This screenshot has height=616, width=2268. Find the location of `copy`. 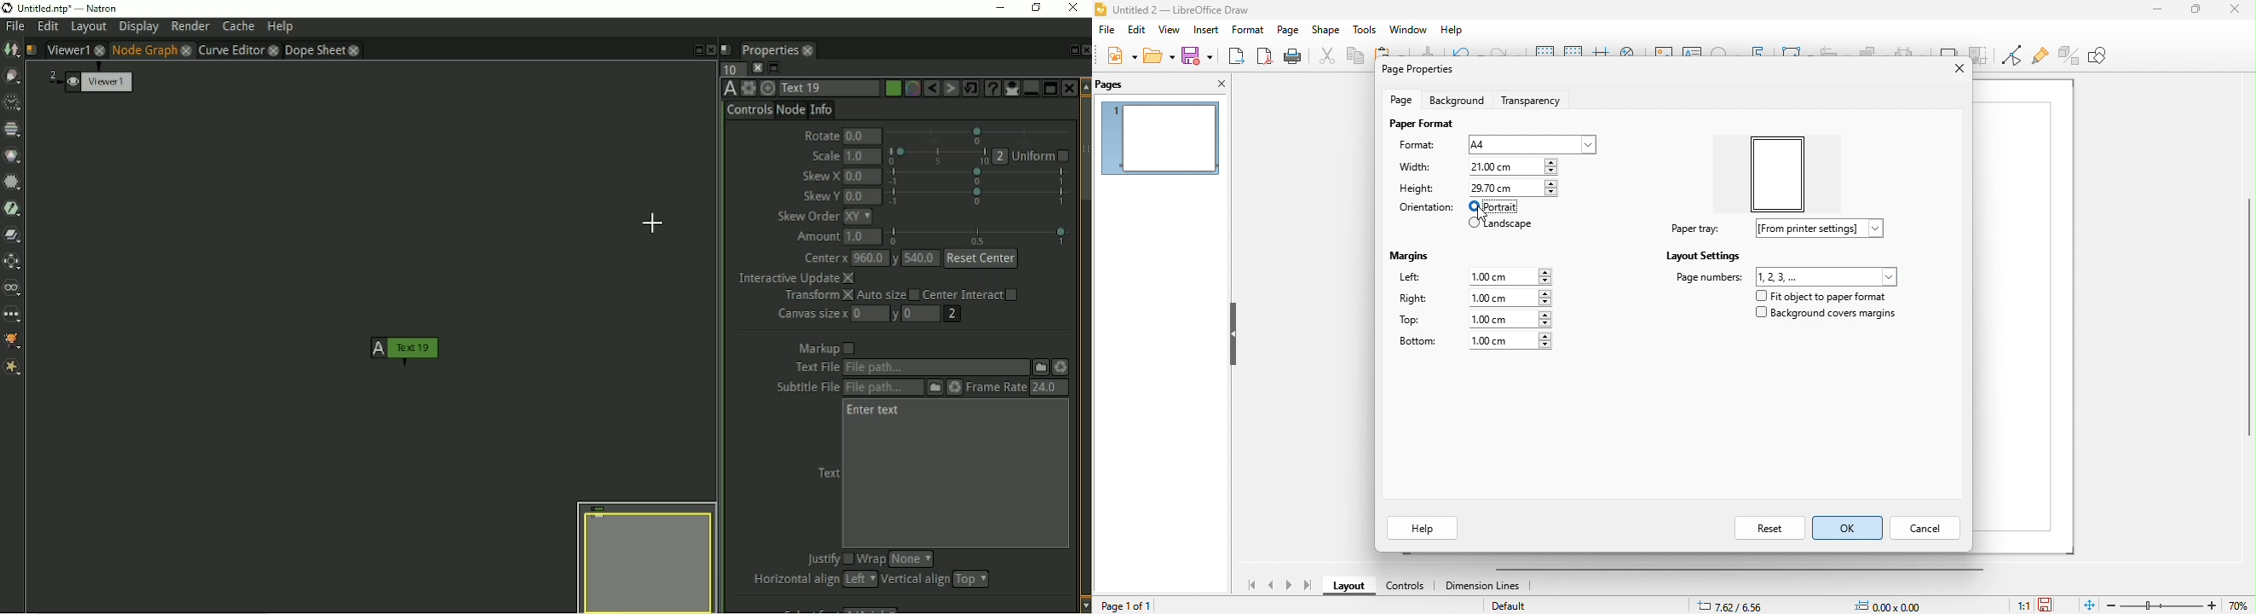

copy is located at coordinates (1357, 57).